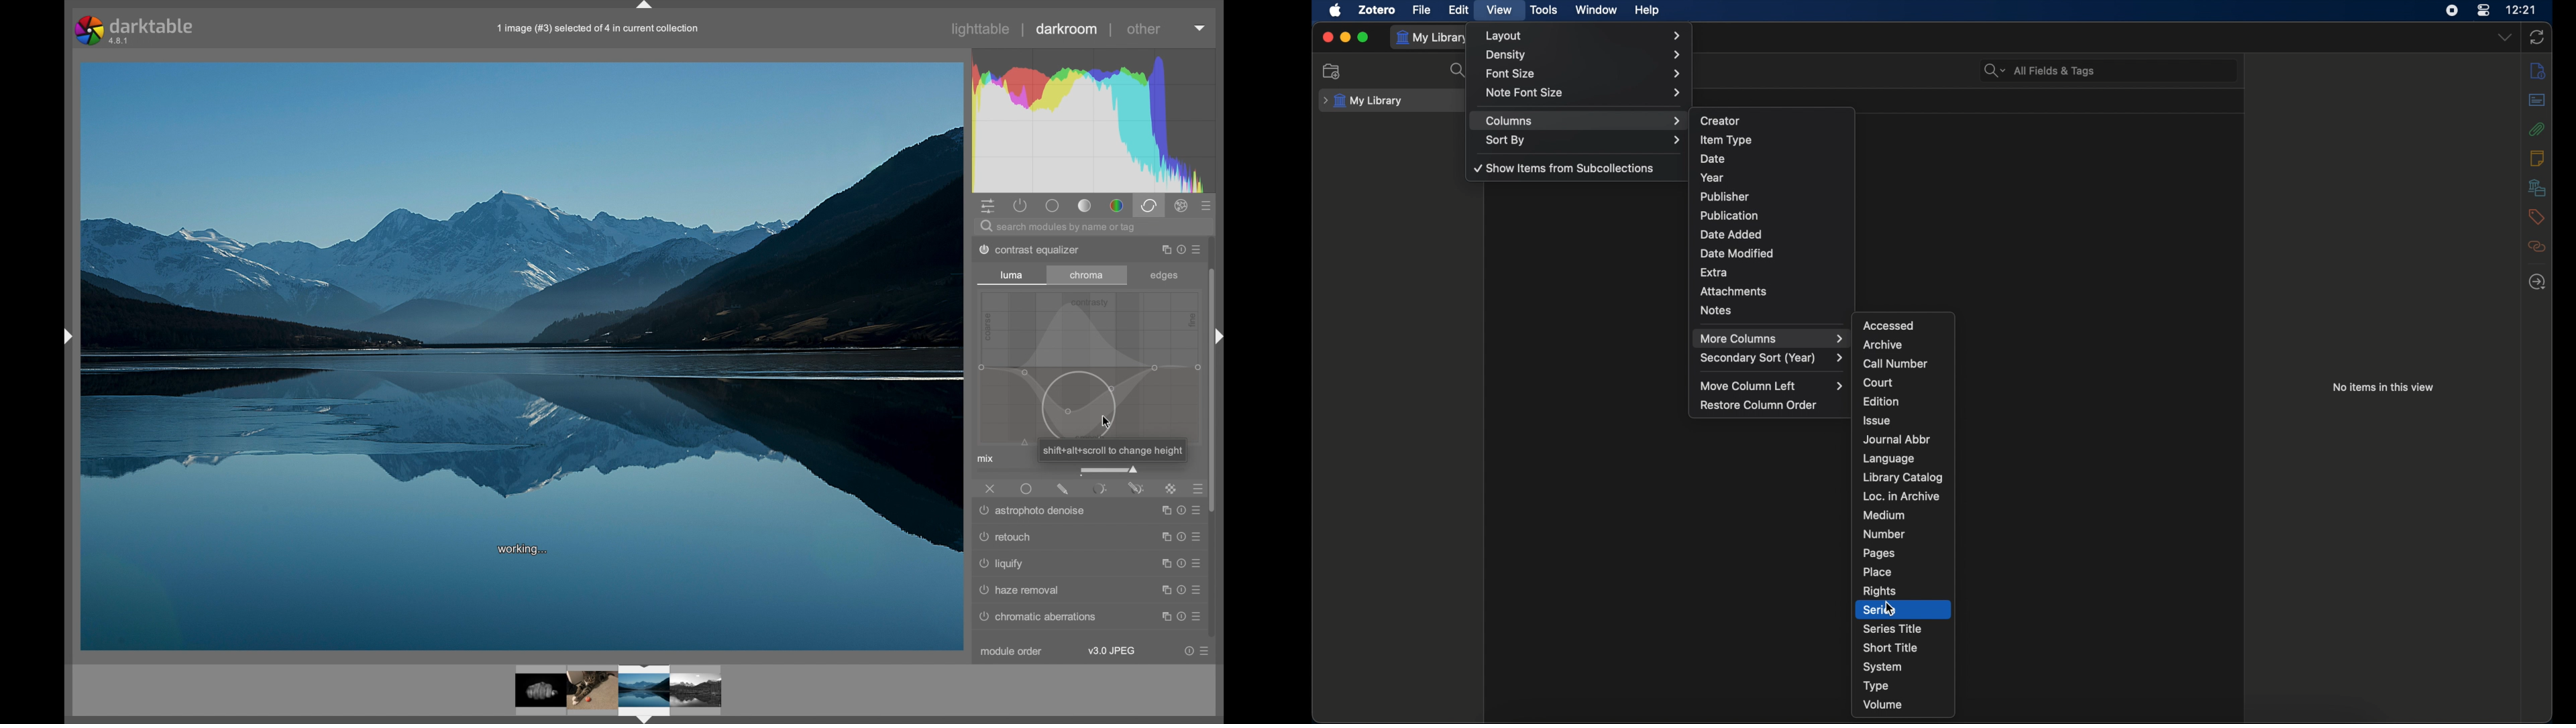 The width and height of the screenshot is (2576, 728). What do you see at coordinates (985, 459) in the screenshot?
I see `mix` at bounding box center [985, 459].